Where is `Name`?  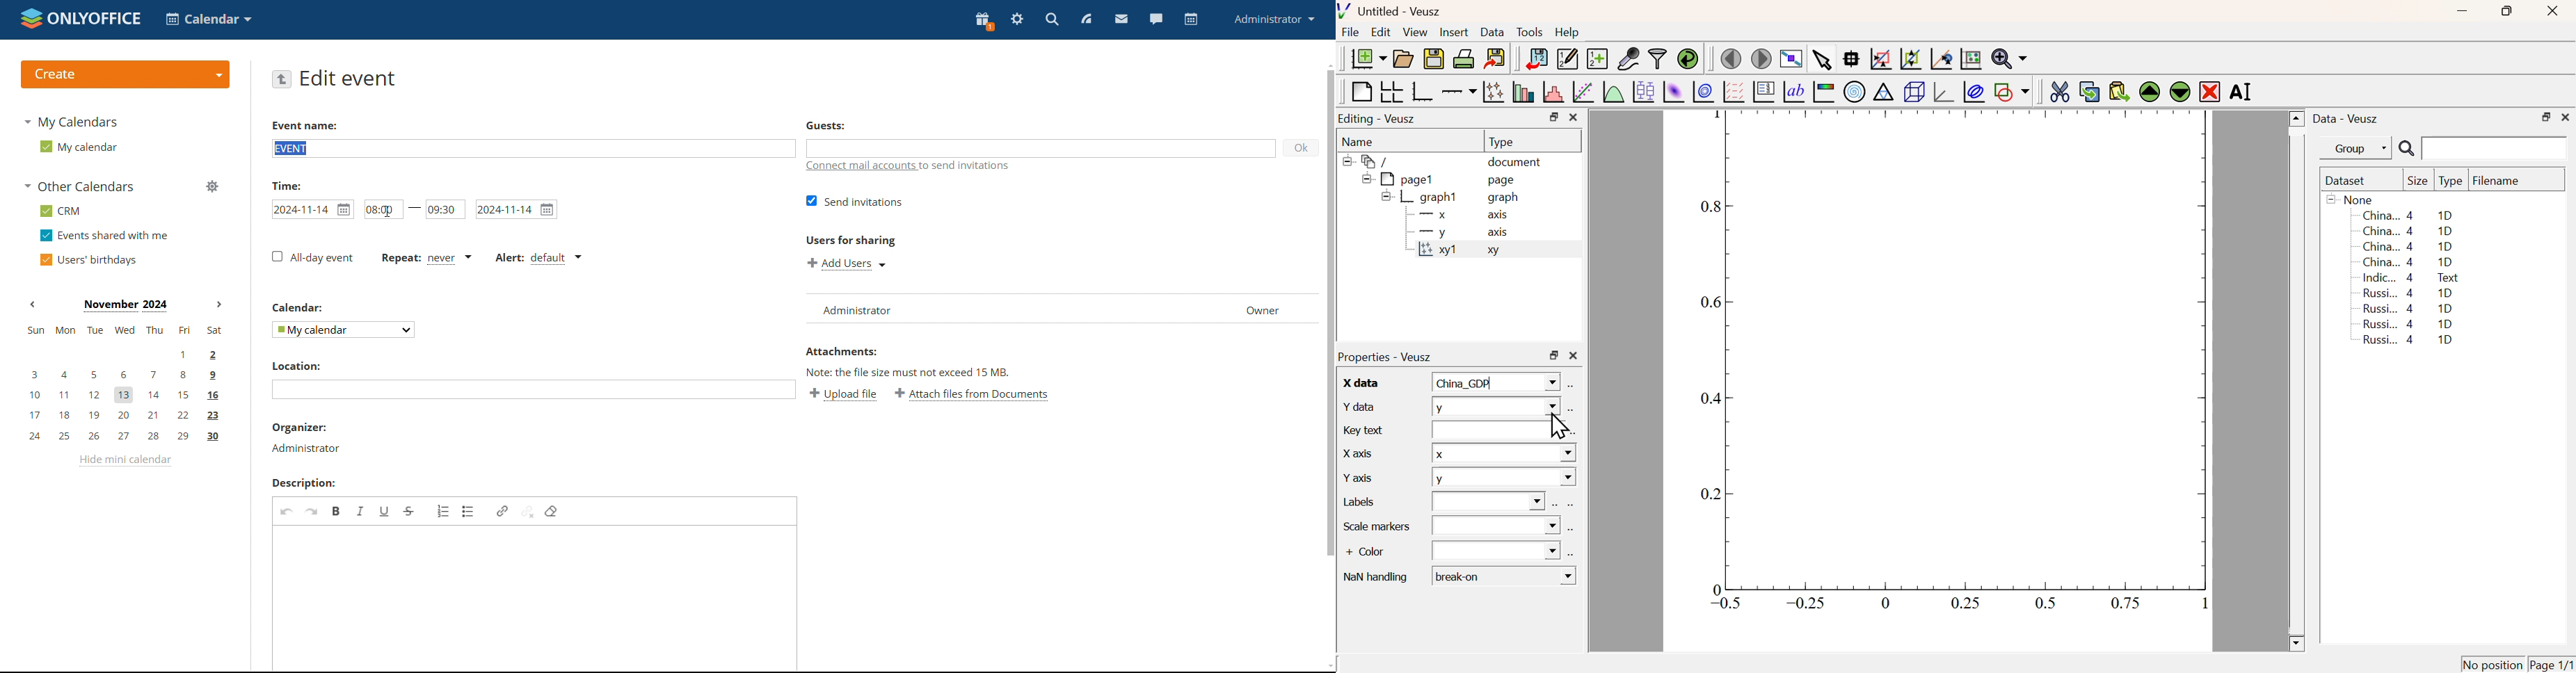
Name is located at coordinates (1359, 142).